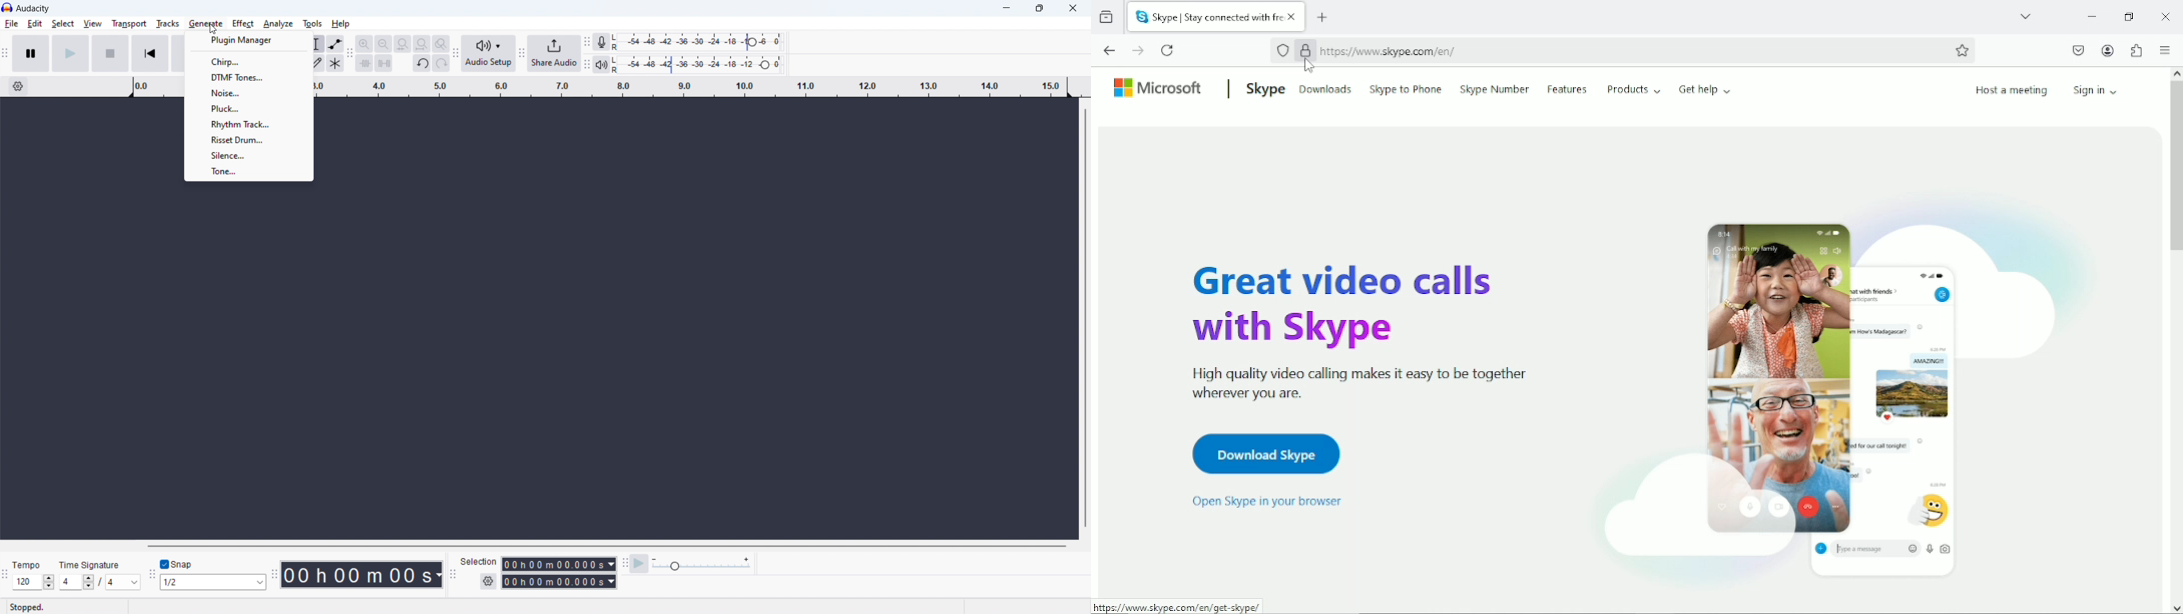 This screenshot has width=2184, height=616. I want to click on time toolbar, so click(273, 573).